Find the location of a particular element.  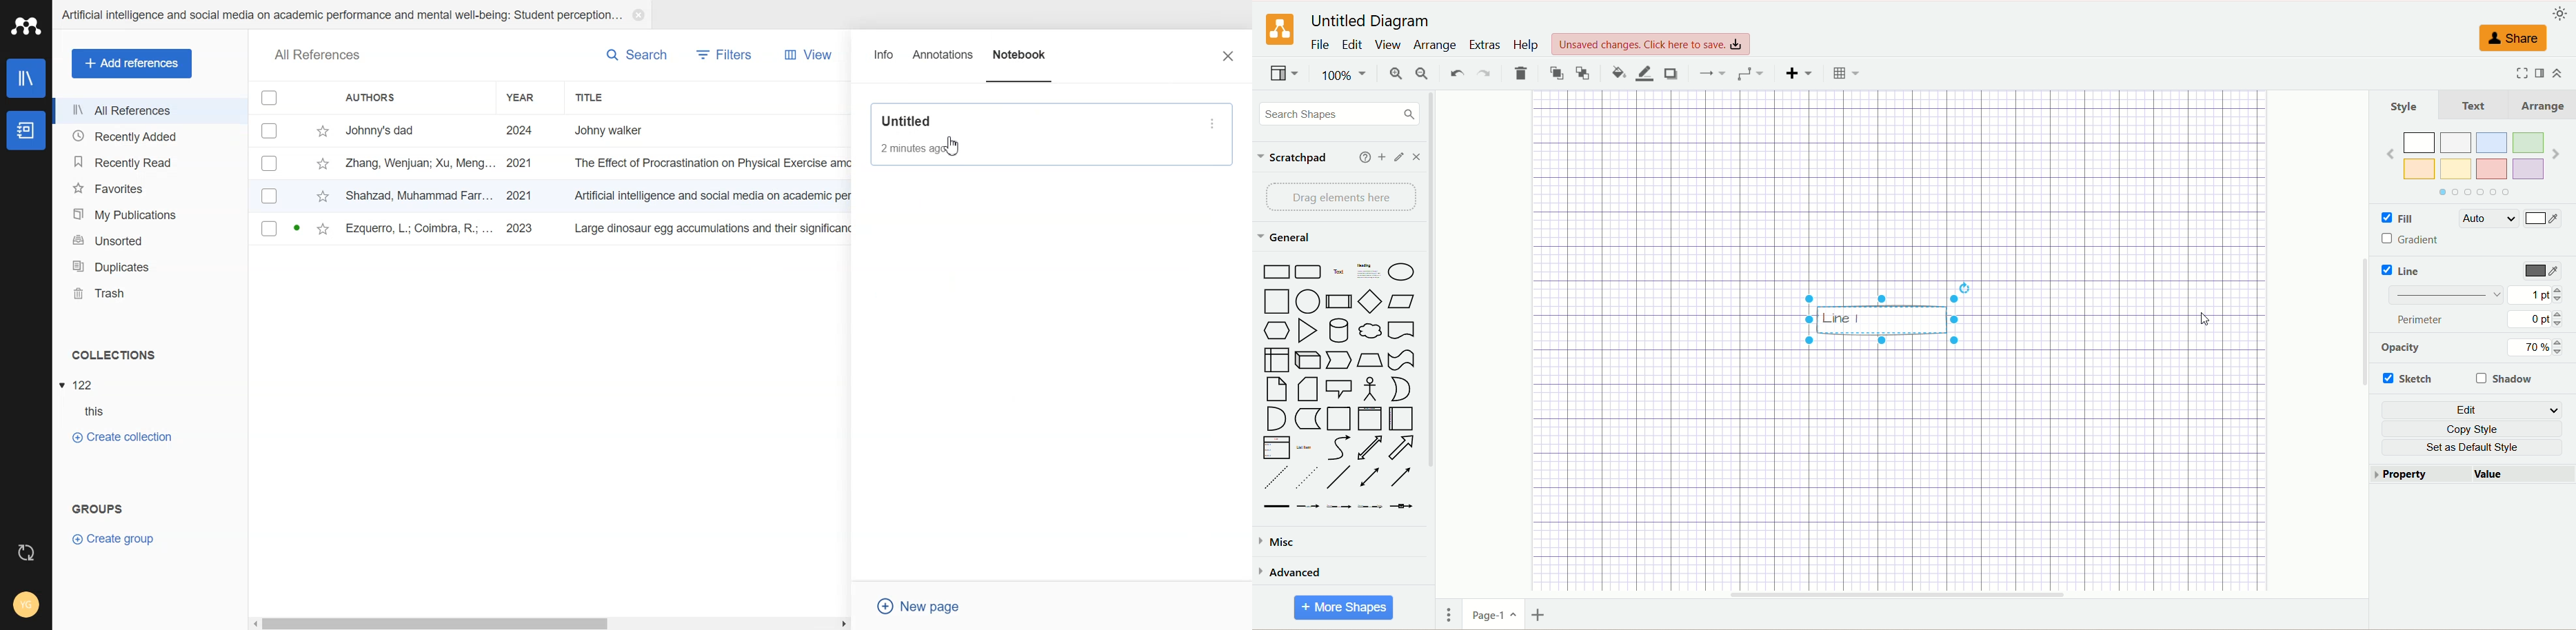

fullscreen is located at coordinates (2517, 73).